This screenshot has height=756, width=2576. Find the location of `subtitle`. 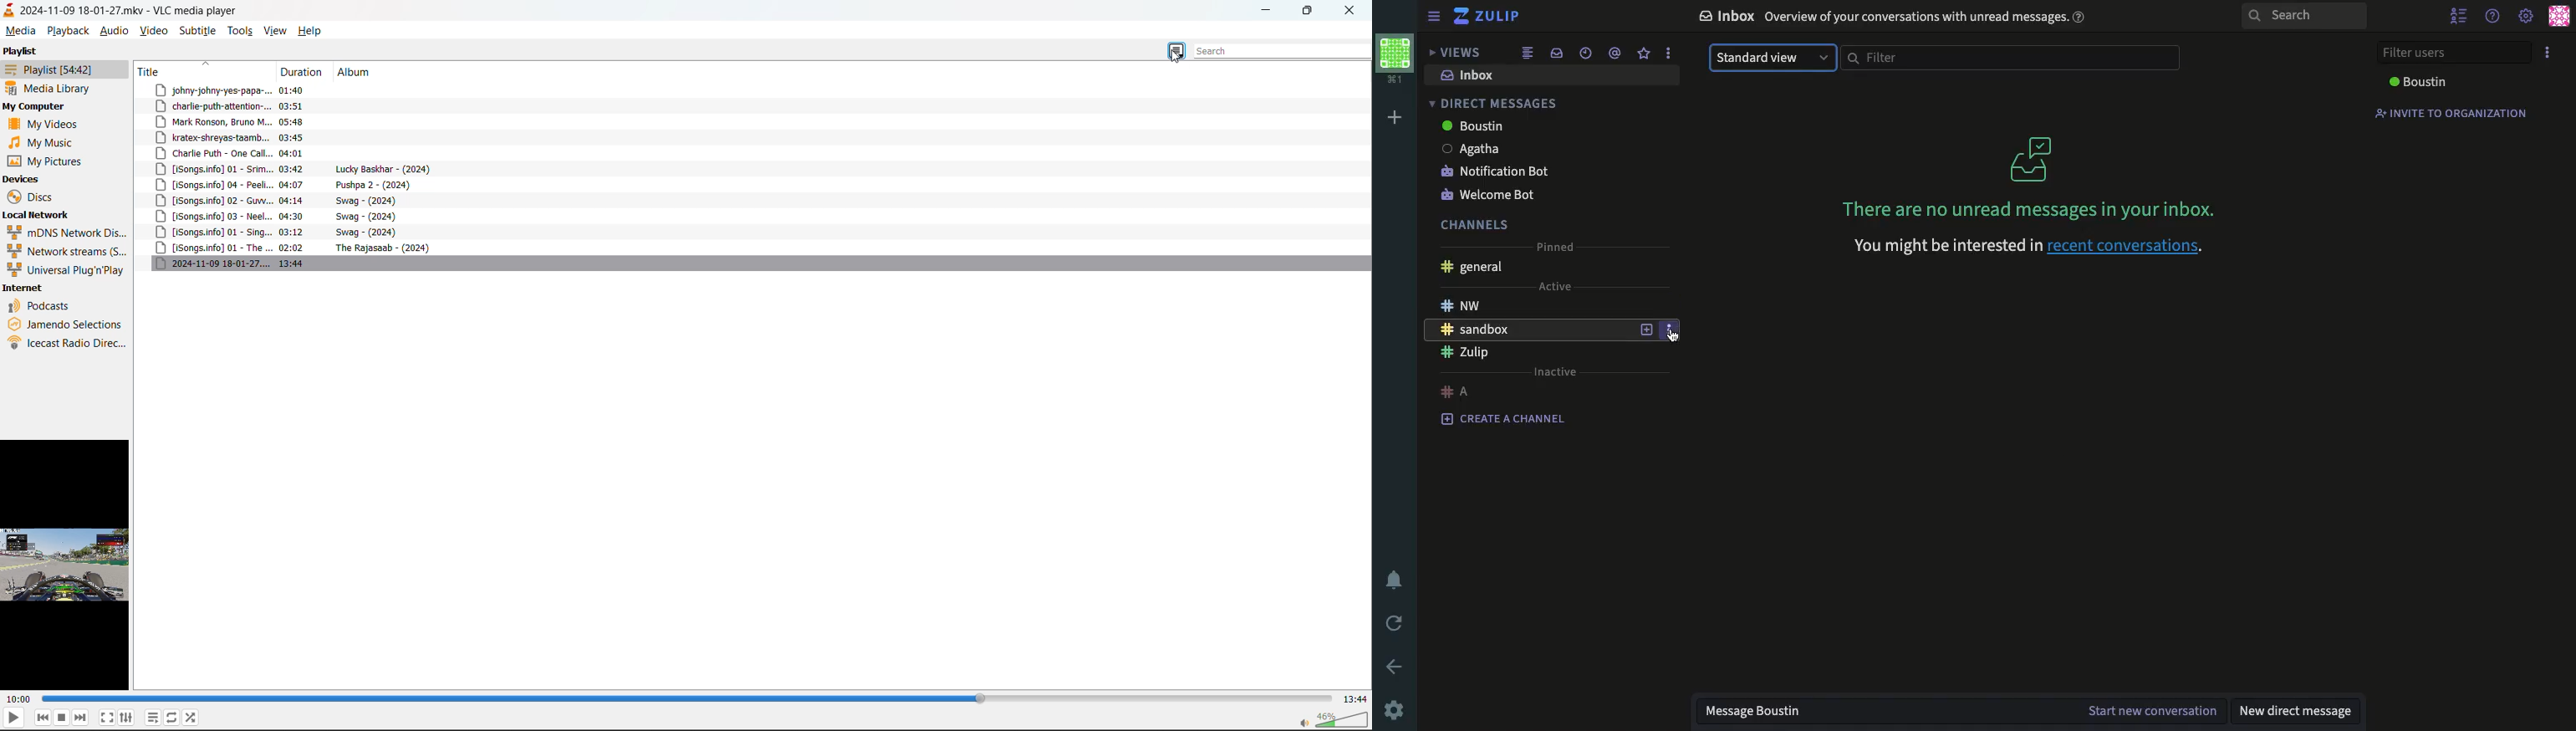

subtitle is located at coordinates (198, 30).